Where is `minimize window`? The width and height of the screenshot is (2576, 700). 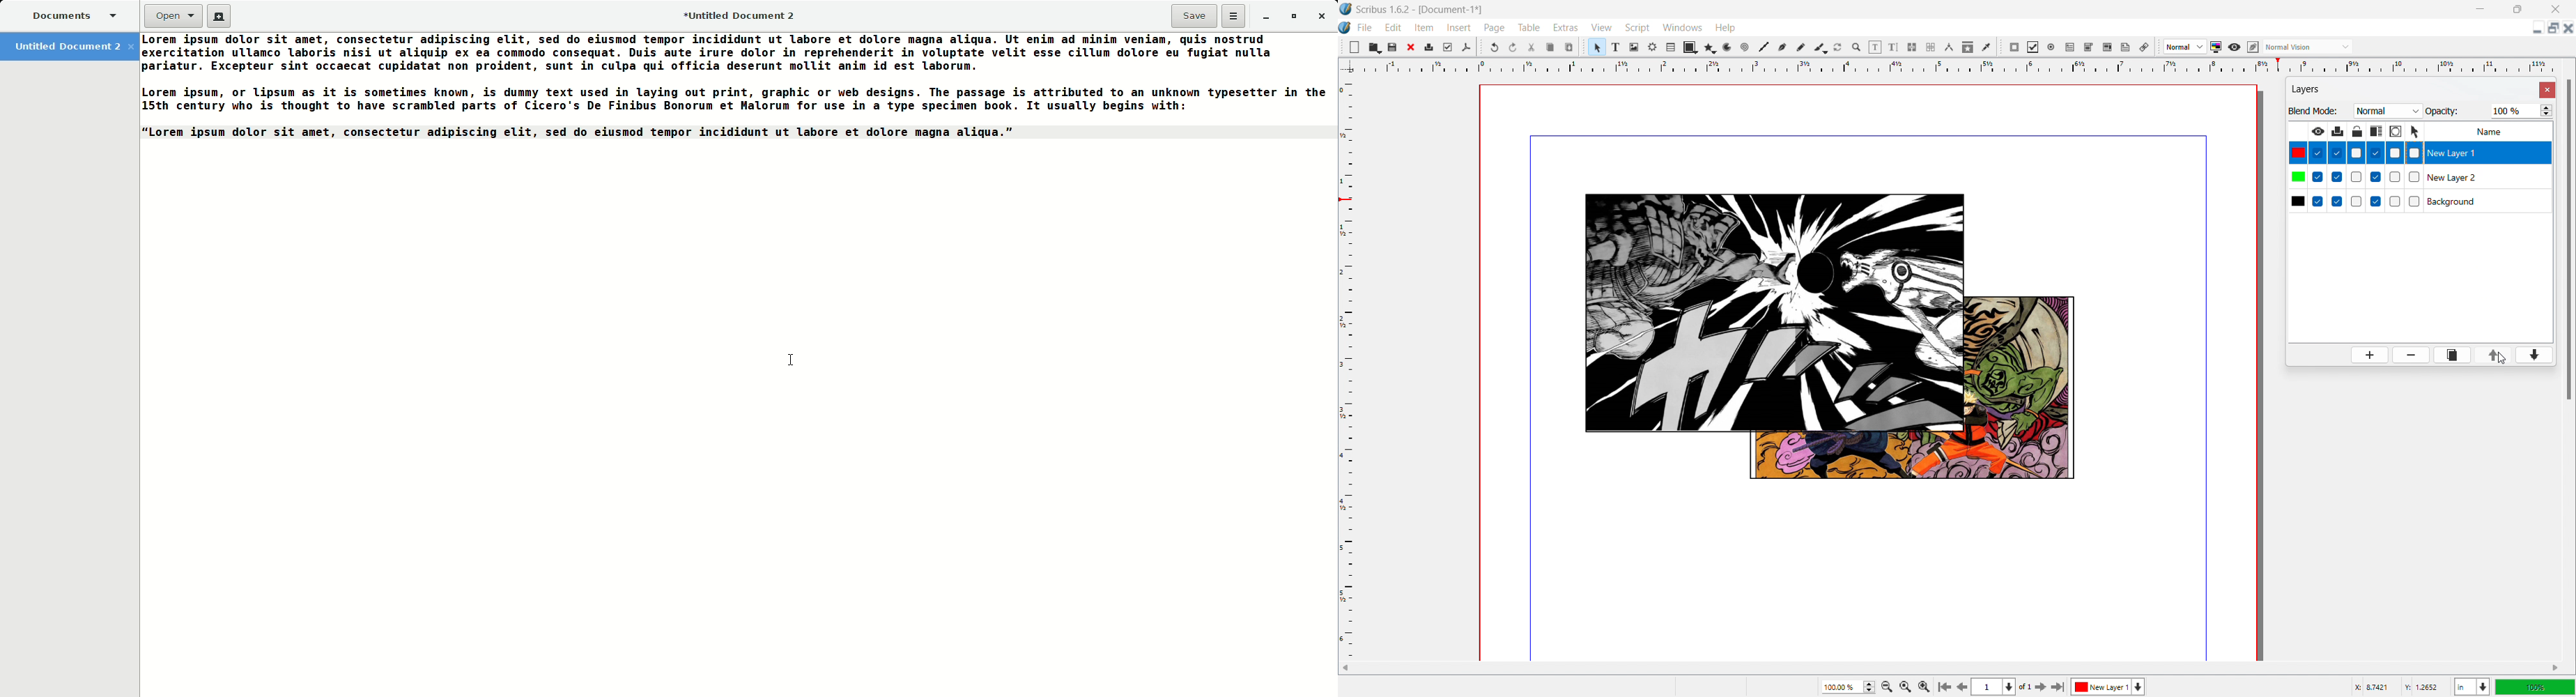 minimize window is located at coordinates (2482, 9).